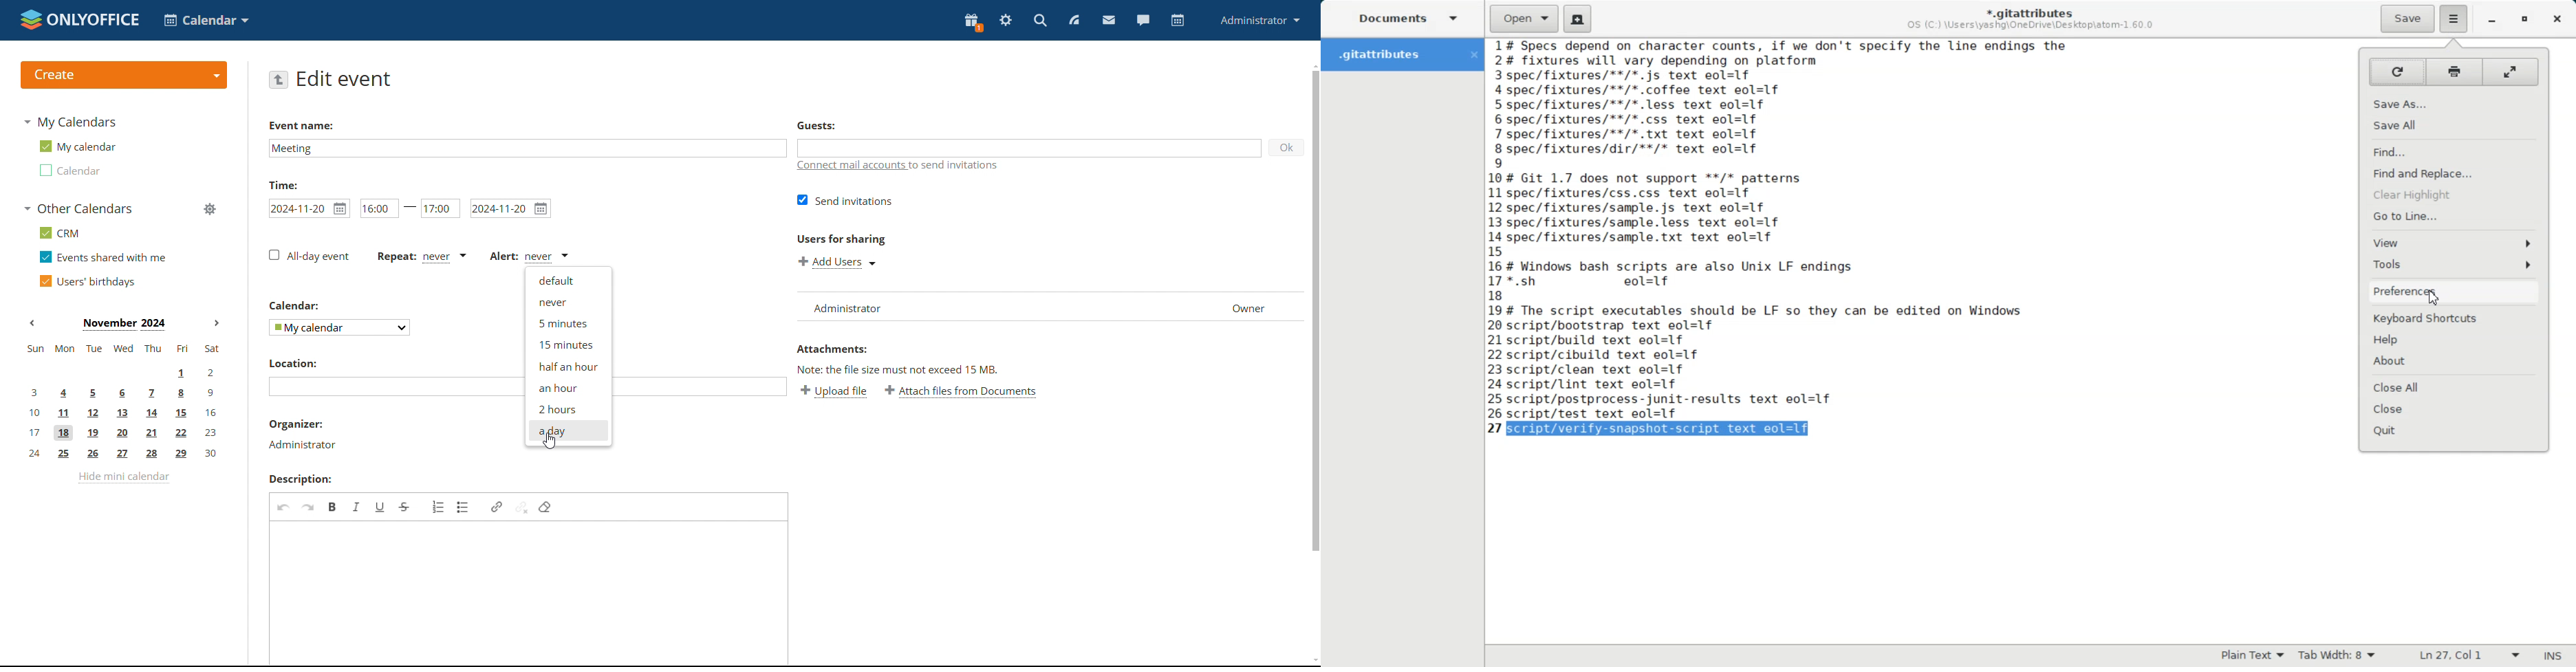 This screenshot has width=2576, height=672. I want to click on mini calendar, so click(123, 402).